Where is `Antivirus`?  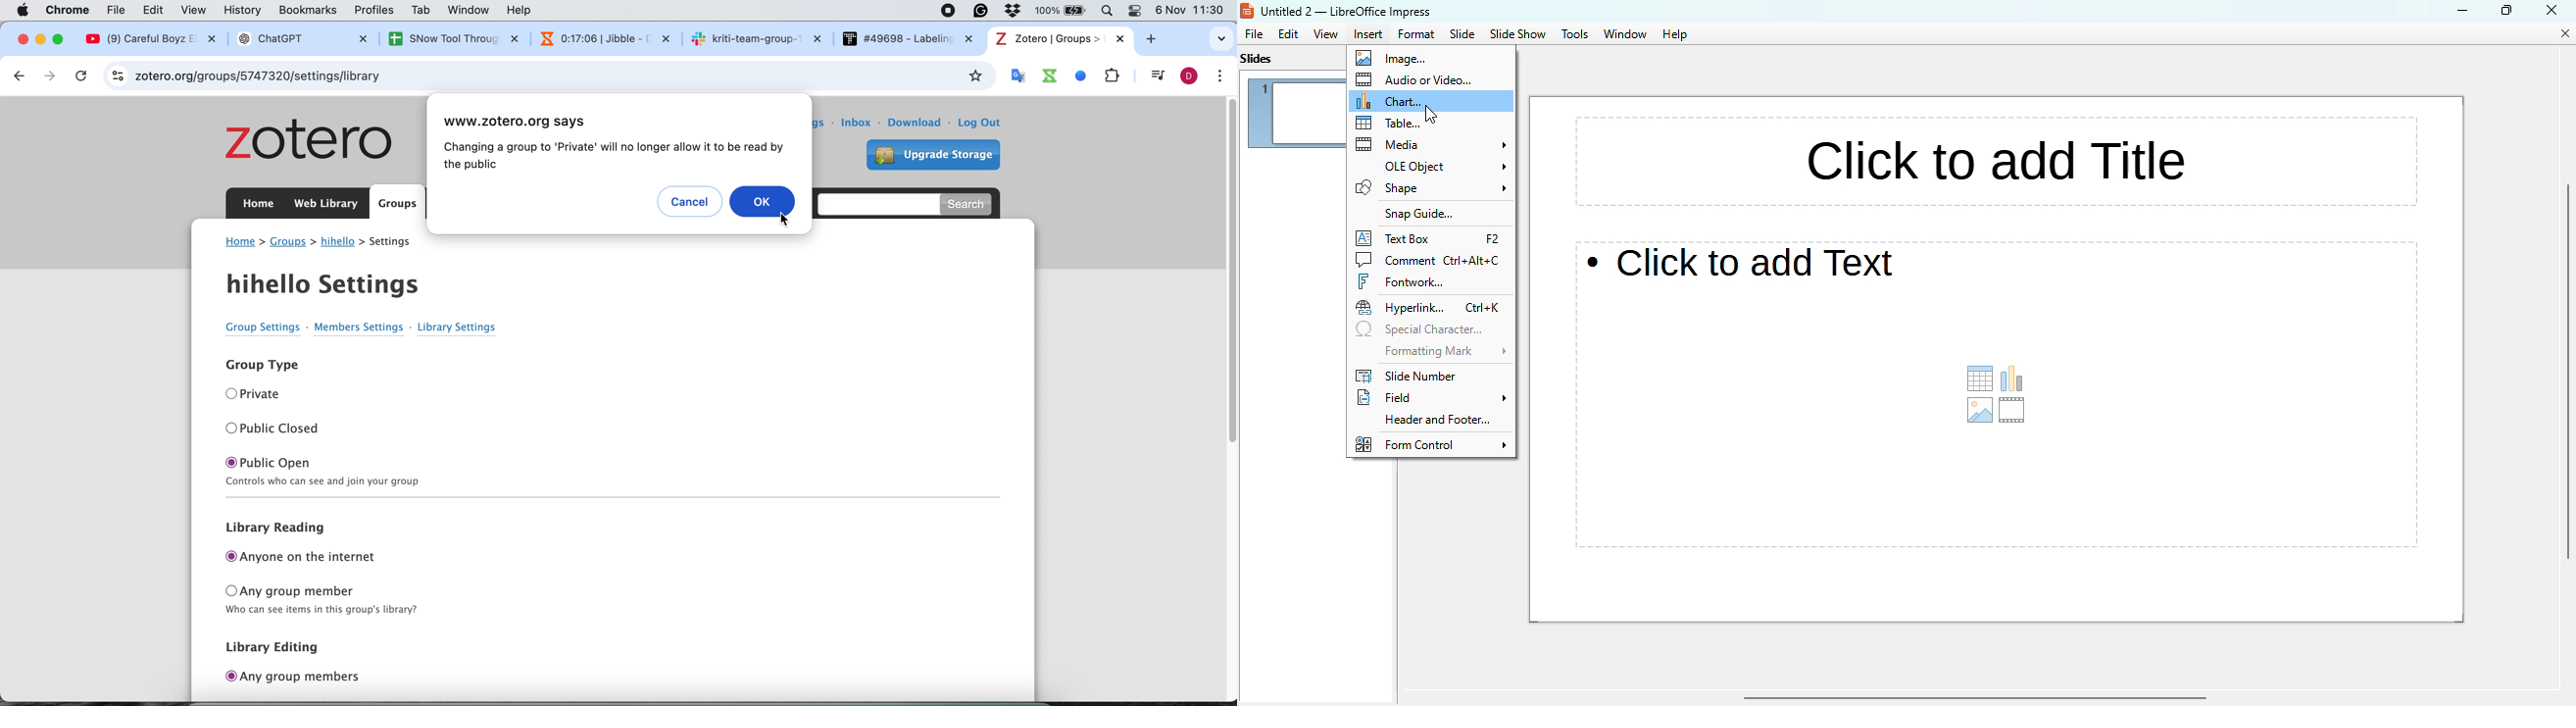
Antivirus is located at coordinates (1018, 9).